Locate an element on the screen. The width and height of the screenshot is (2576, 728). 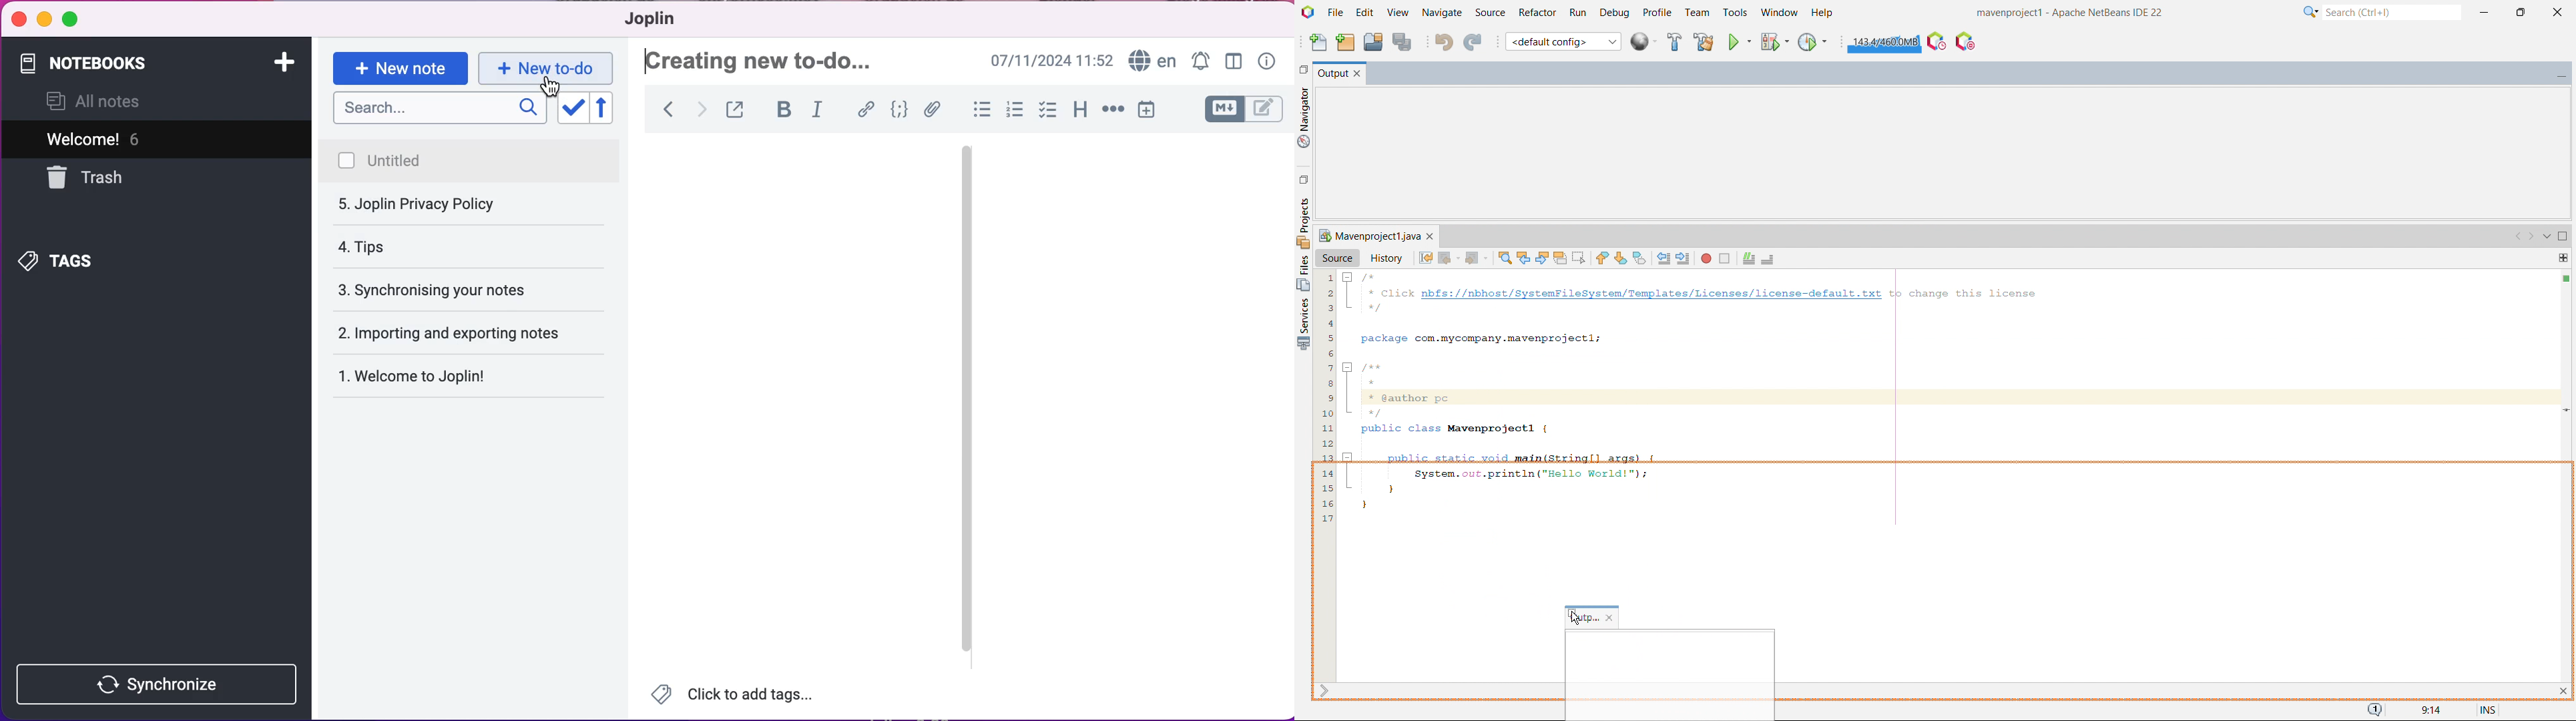
maximize is located at coordinates (75, 21).